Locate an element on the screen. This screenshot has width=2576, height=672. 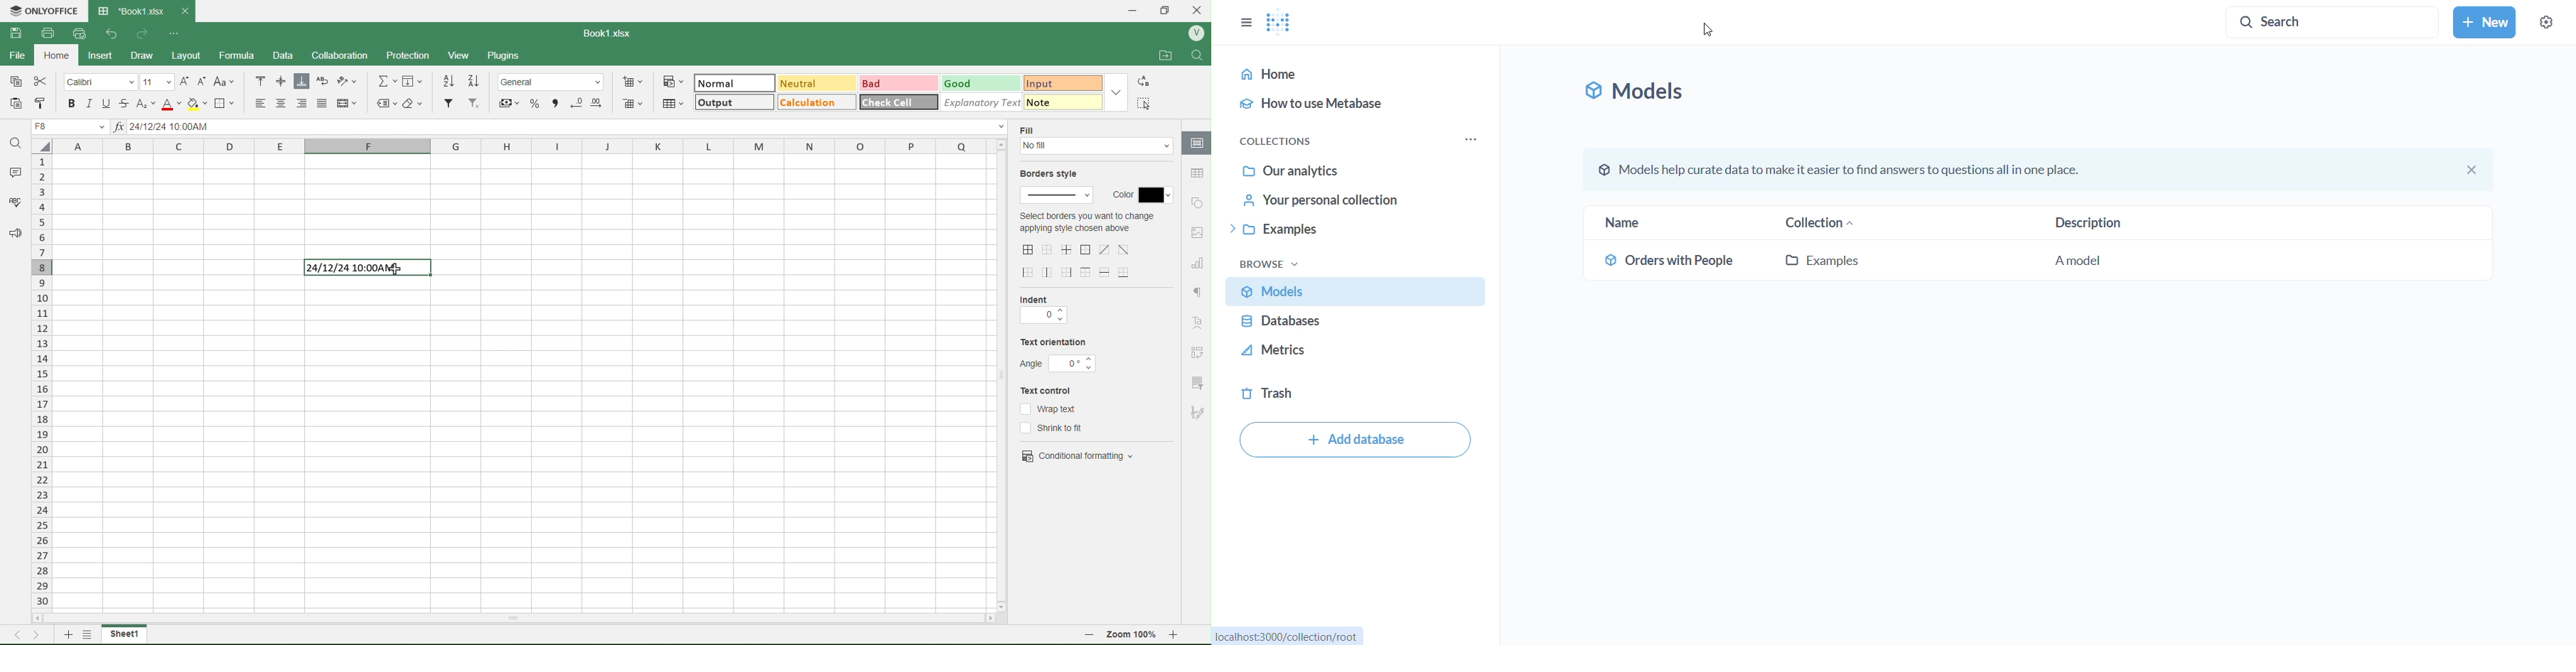
Copy is located at coordinates (16, 82).